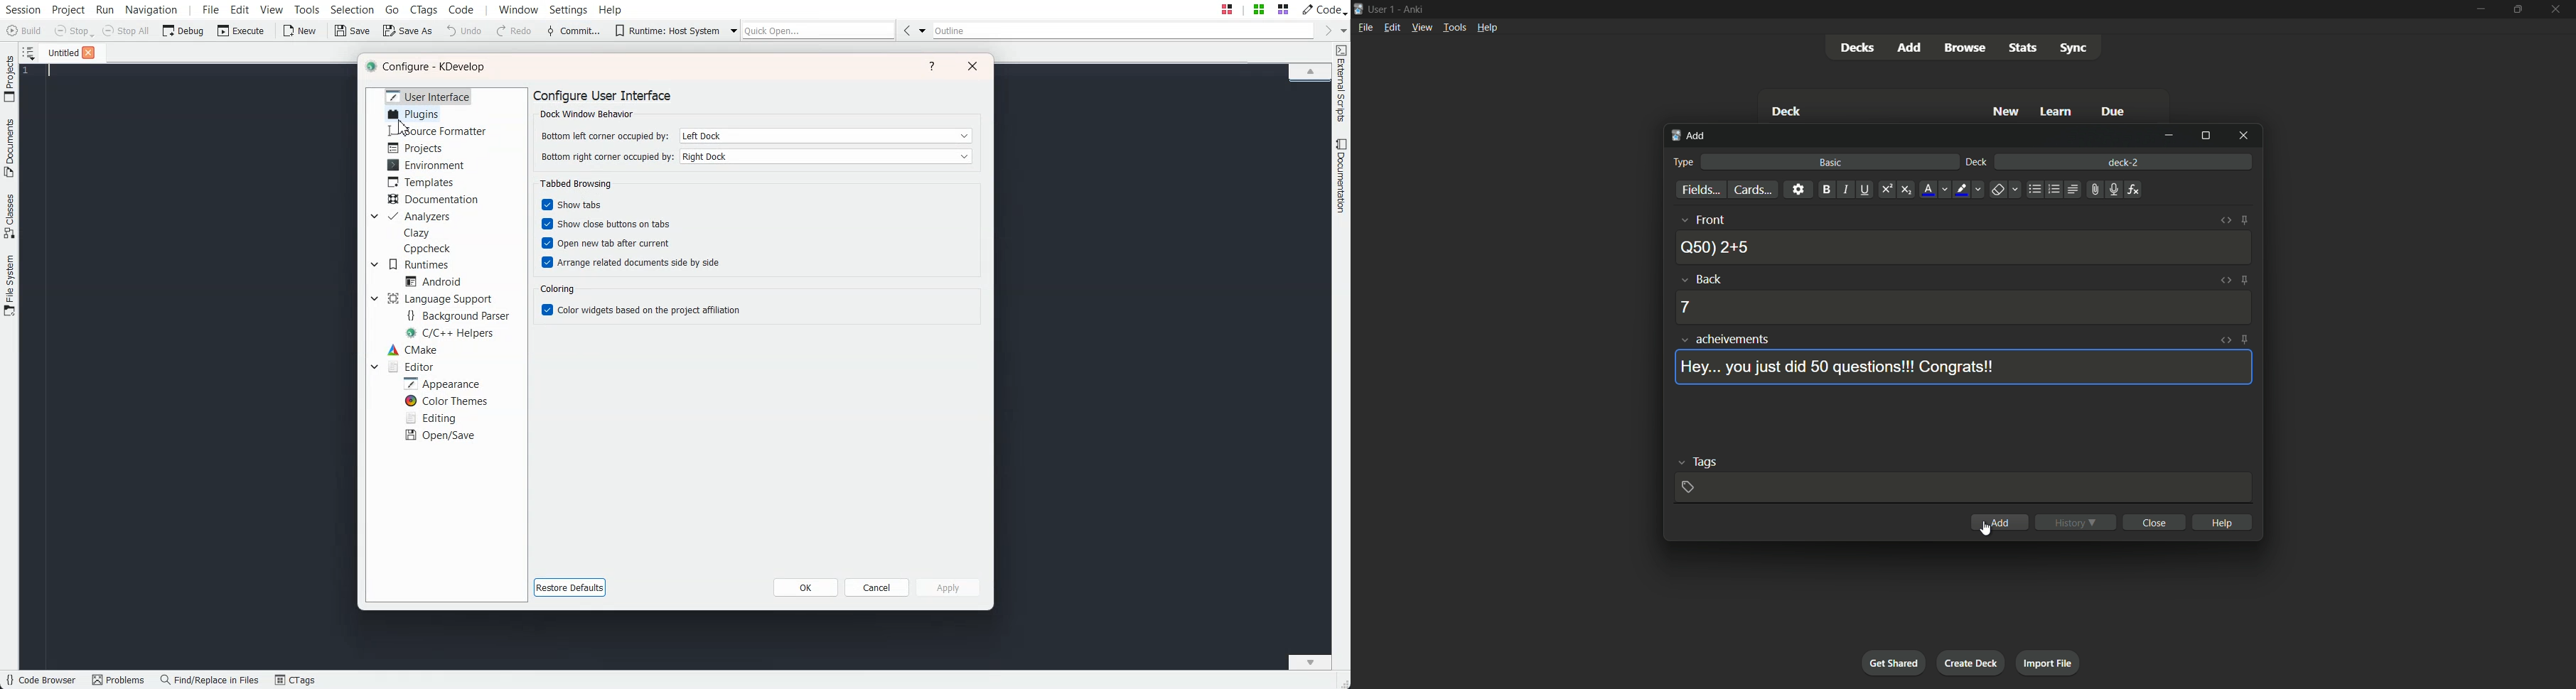  Describe the element at coordinates (2558, 10) in the screenshot. I see `close app` at that location.